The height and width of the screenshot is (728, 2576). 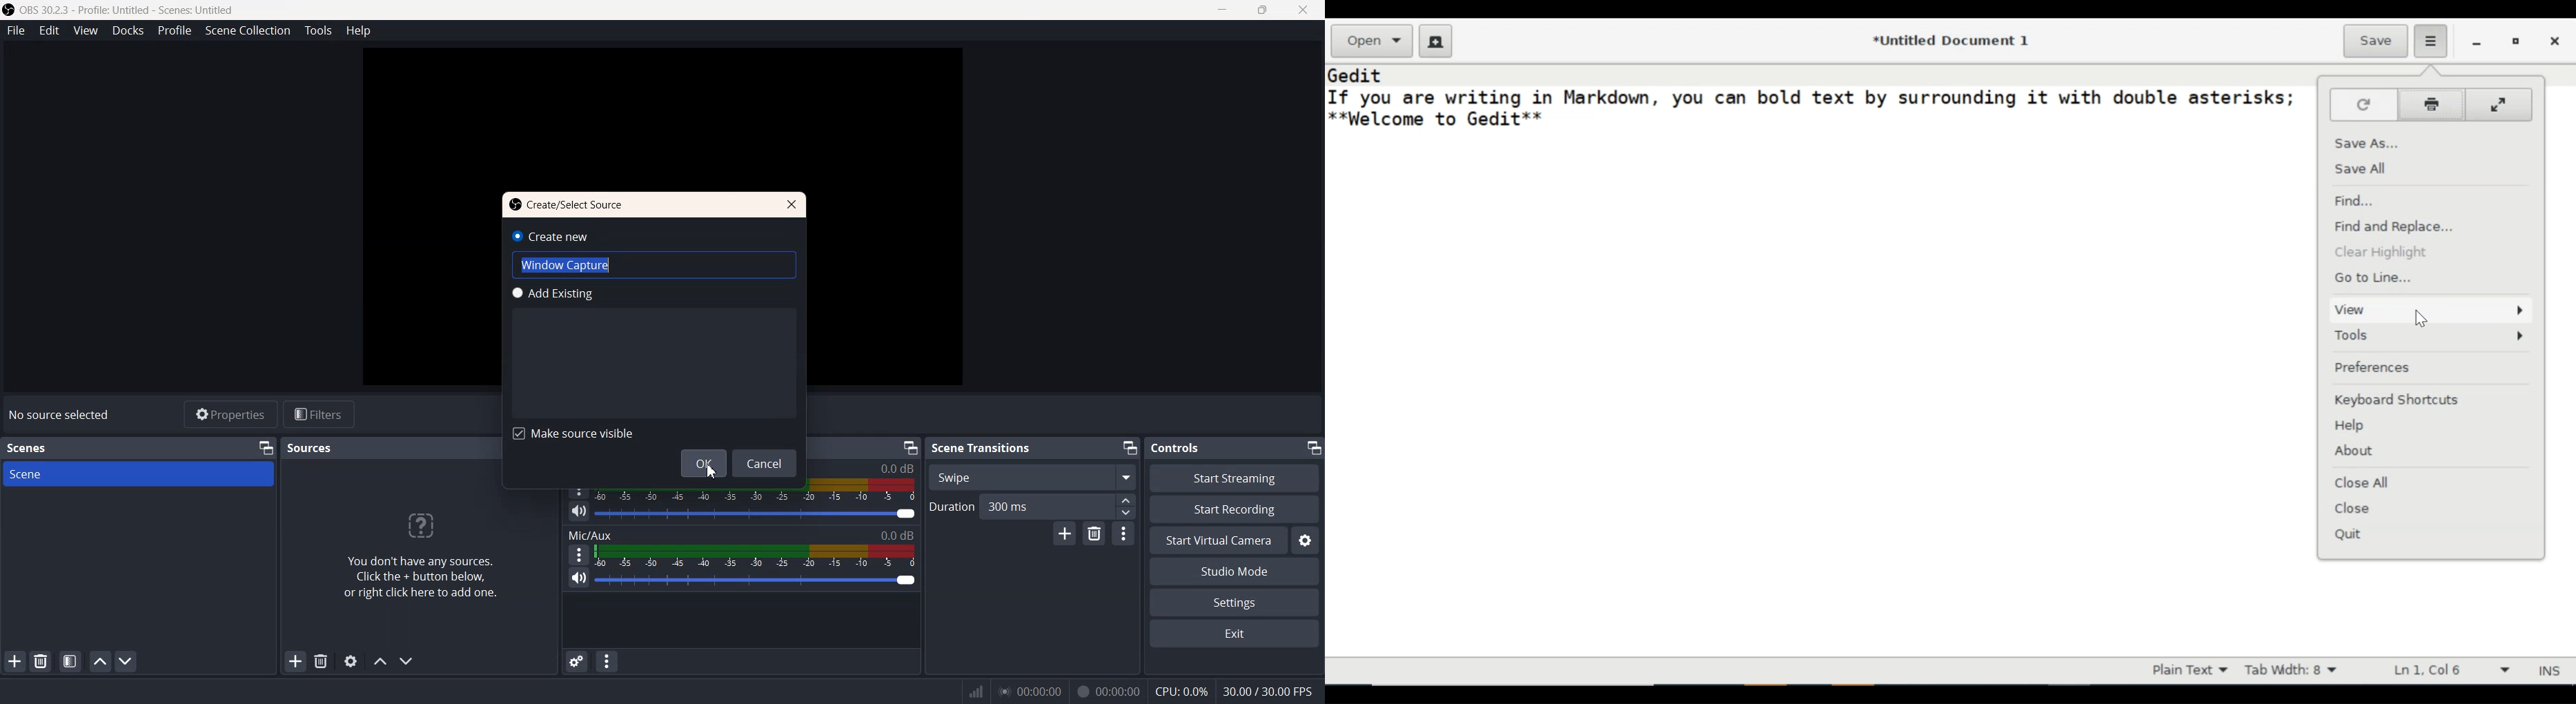 I want to click on CPU:0.3%, so click(x=1180, y=690).